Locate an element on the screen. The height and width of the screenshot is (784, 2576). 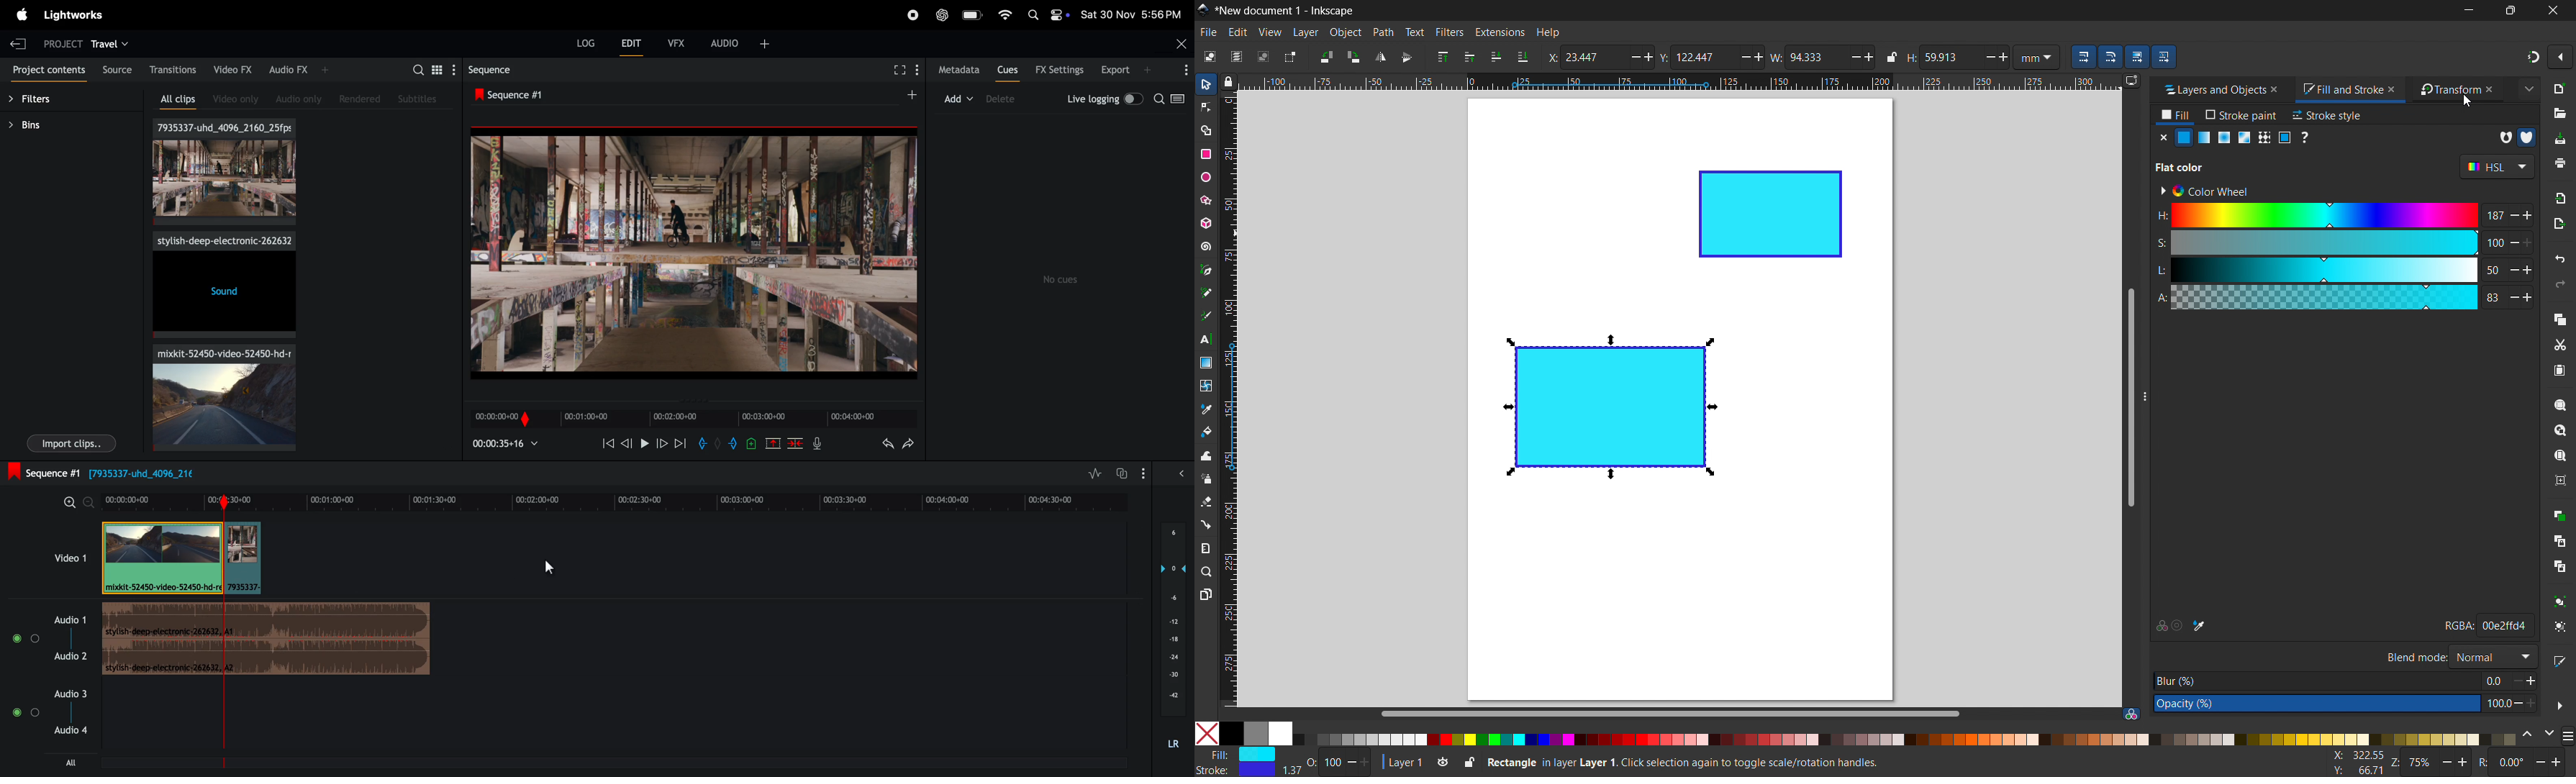
zoom center page is located at coordinates (2560, 481).